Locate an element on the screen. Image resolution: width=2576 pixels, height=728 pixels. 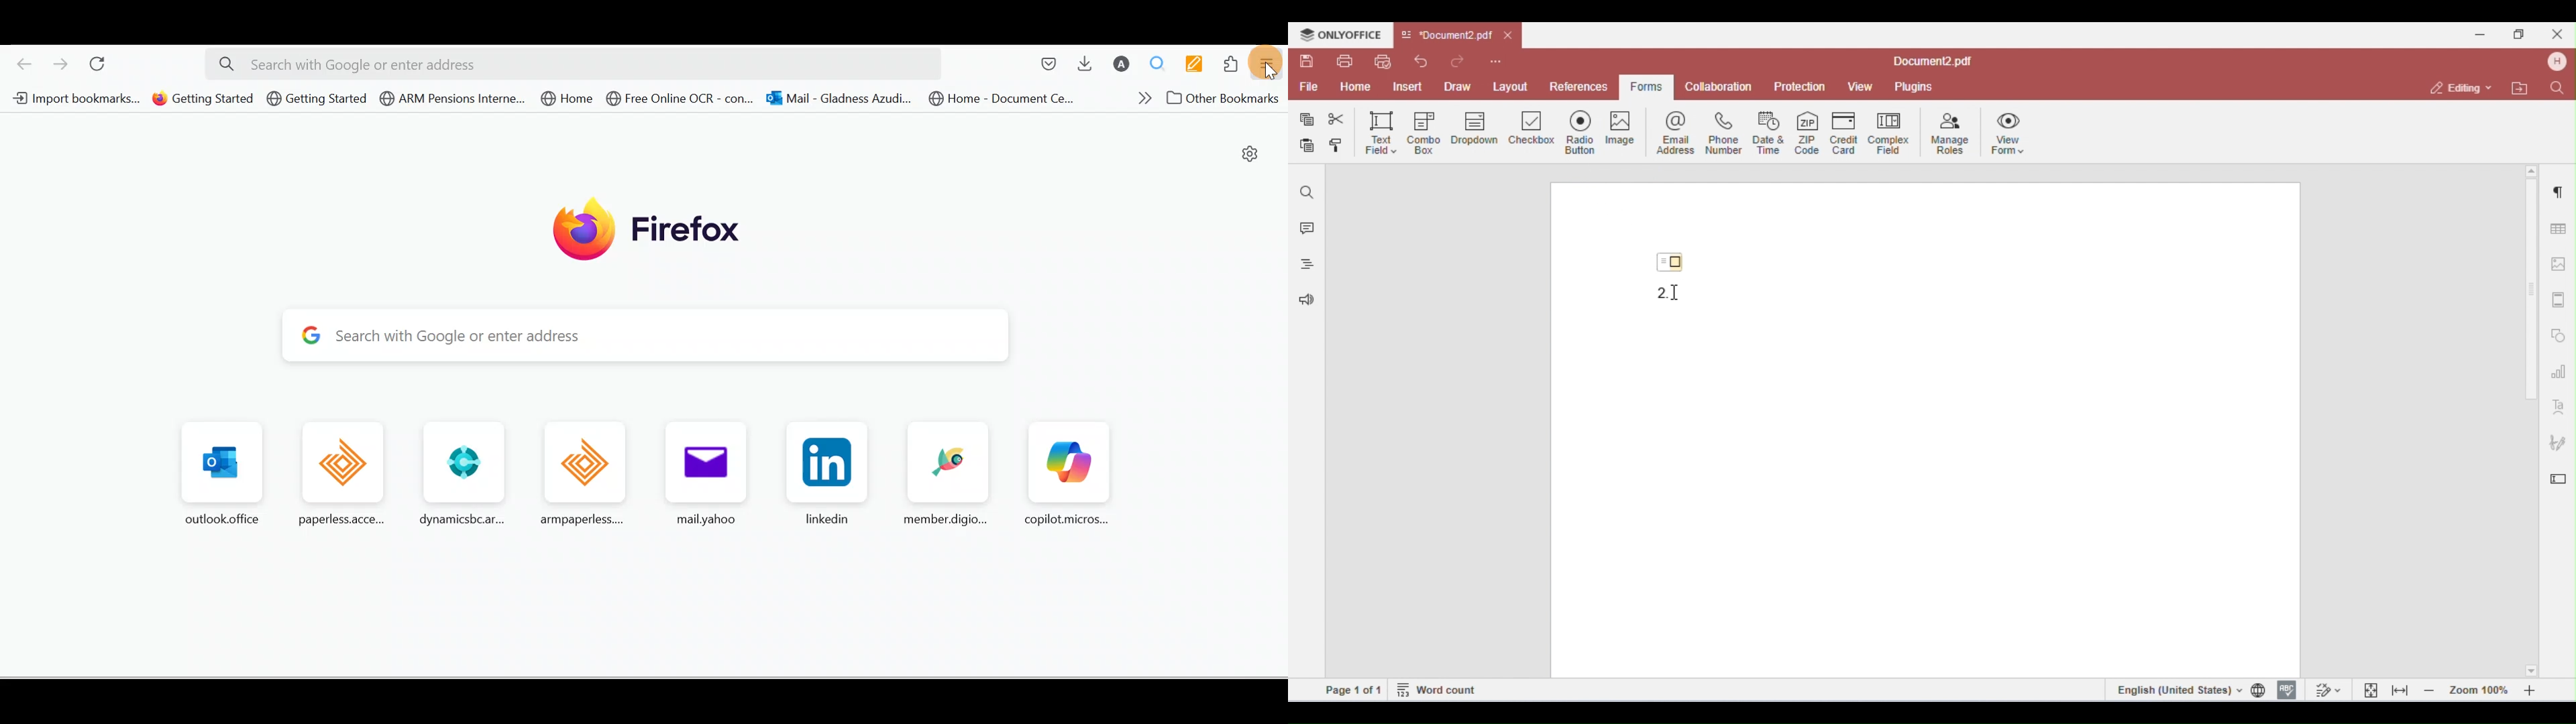
Frequently browsed page is located at coordinates (224, 469).